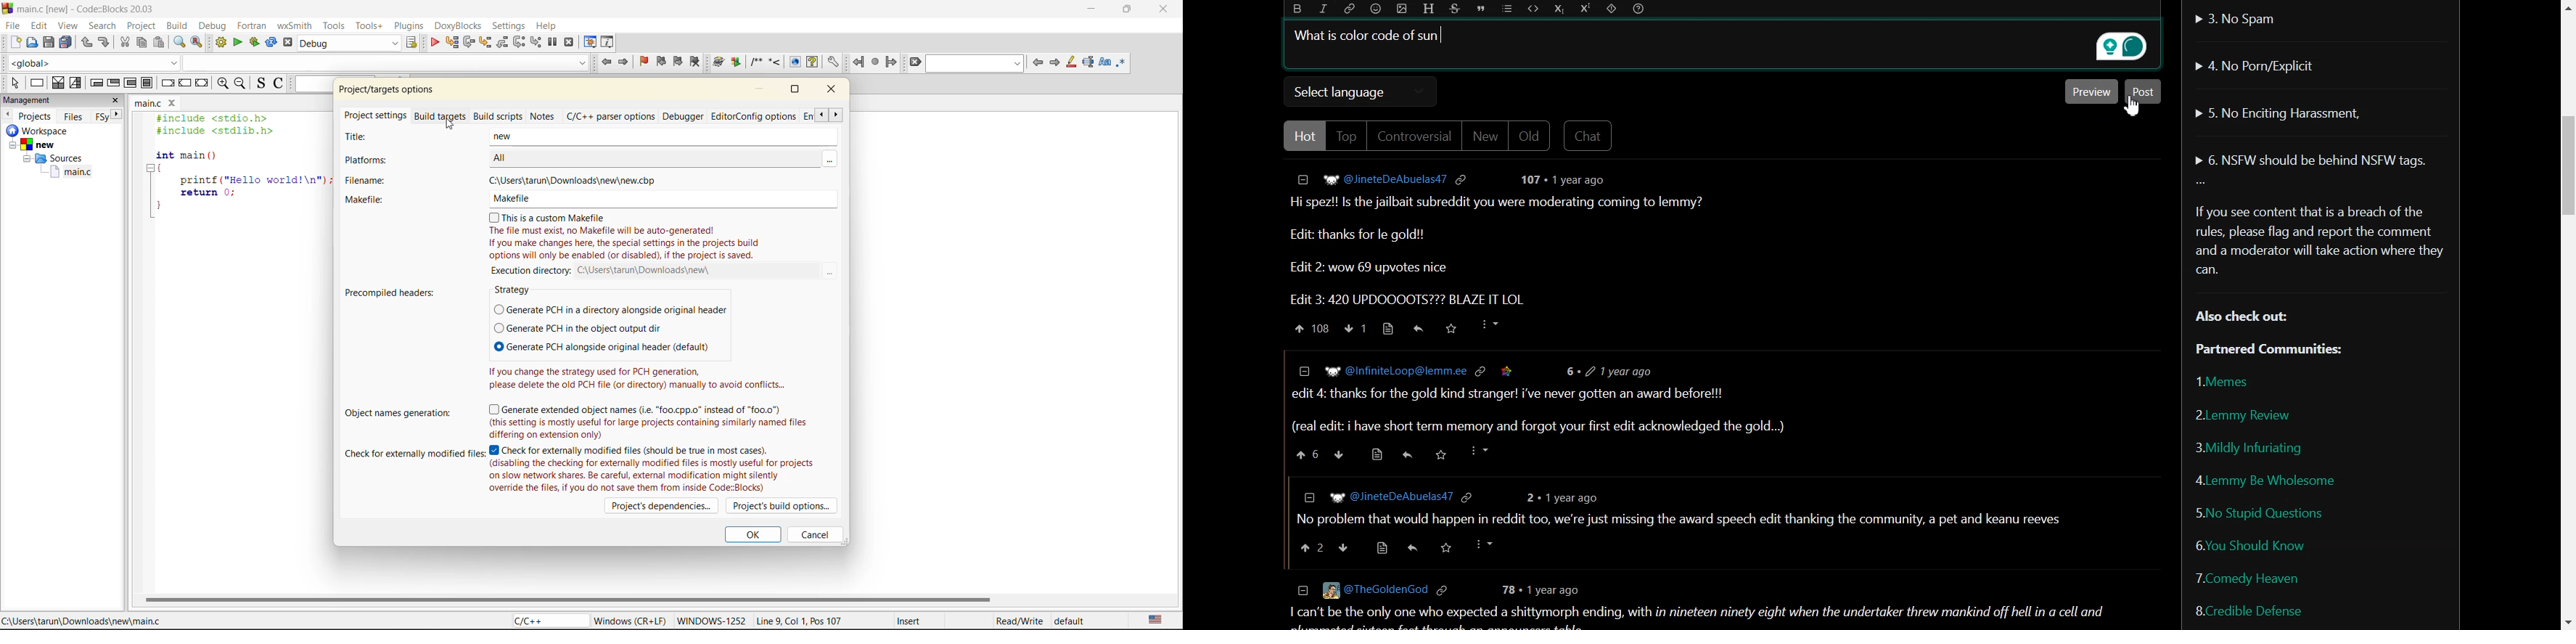  What do you see at coordinates (1409, 496) in the screenshot?
I see `] WP @JineteDeAbuelas47` at bounding box center [1409, 496].